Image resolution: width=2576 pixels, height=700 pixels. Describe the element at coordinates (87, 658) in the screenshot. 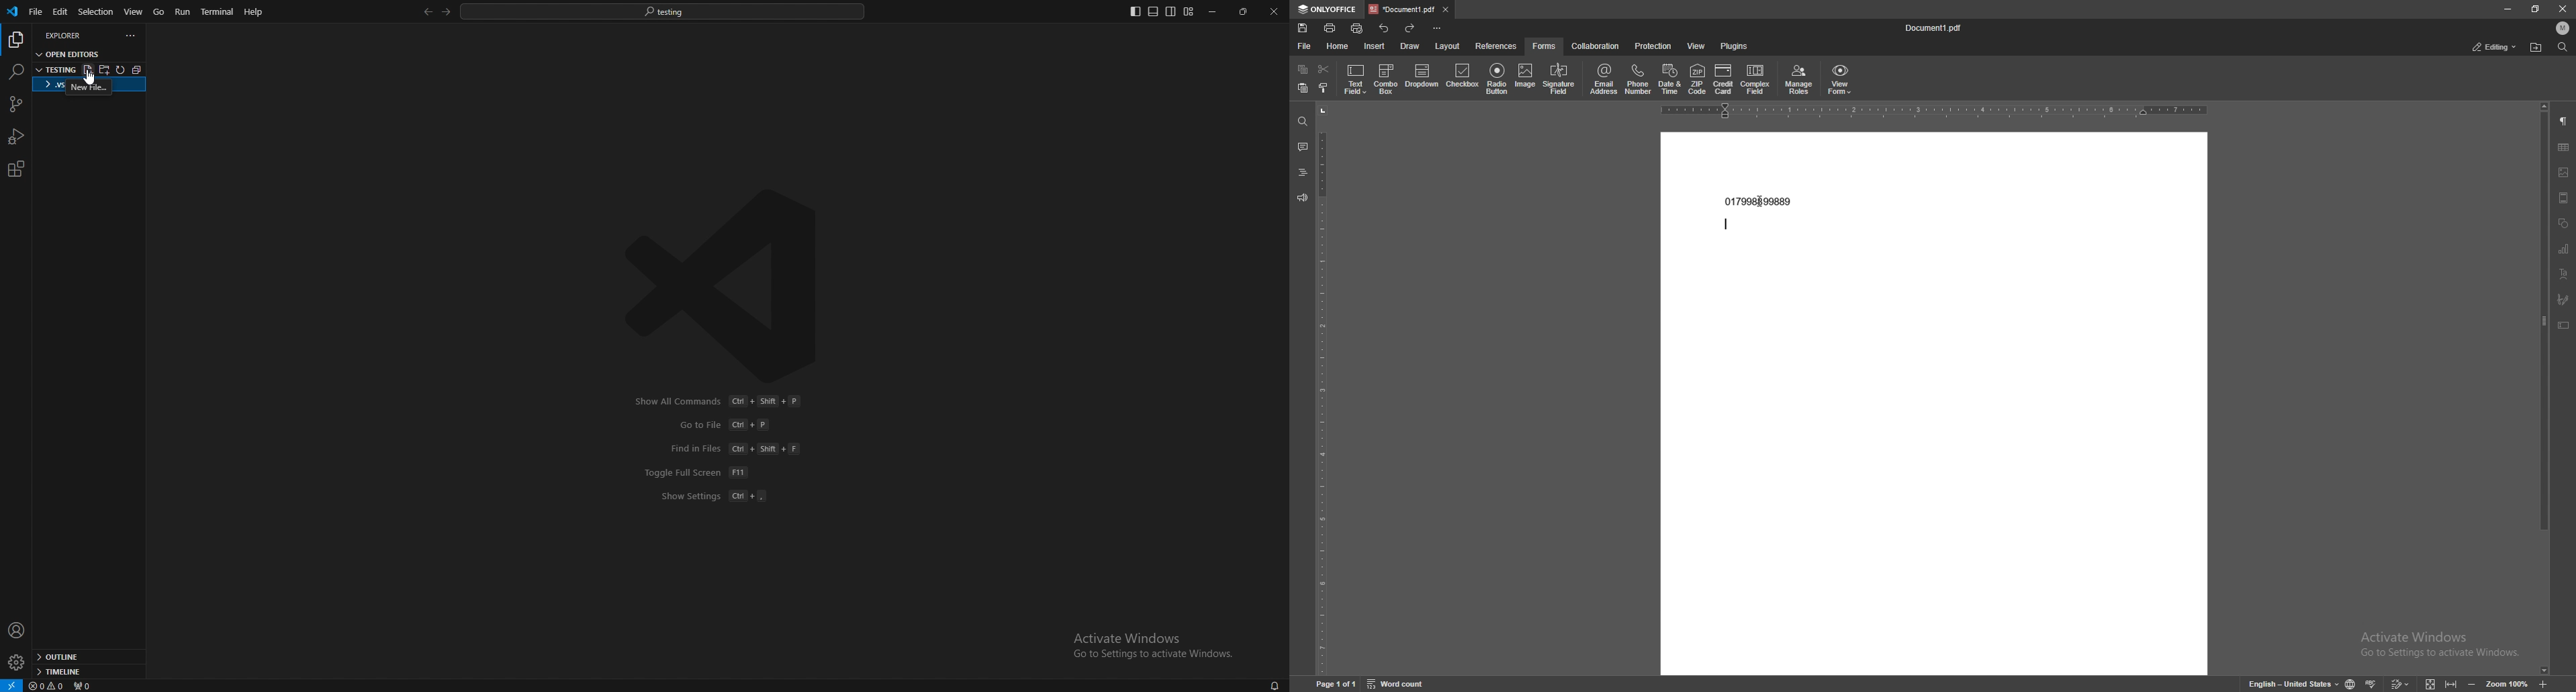

I see `outline` at that location.